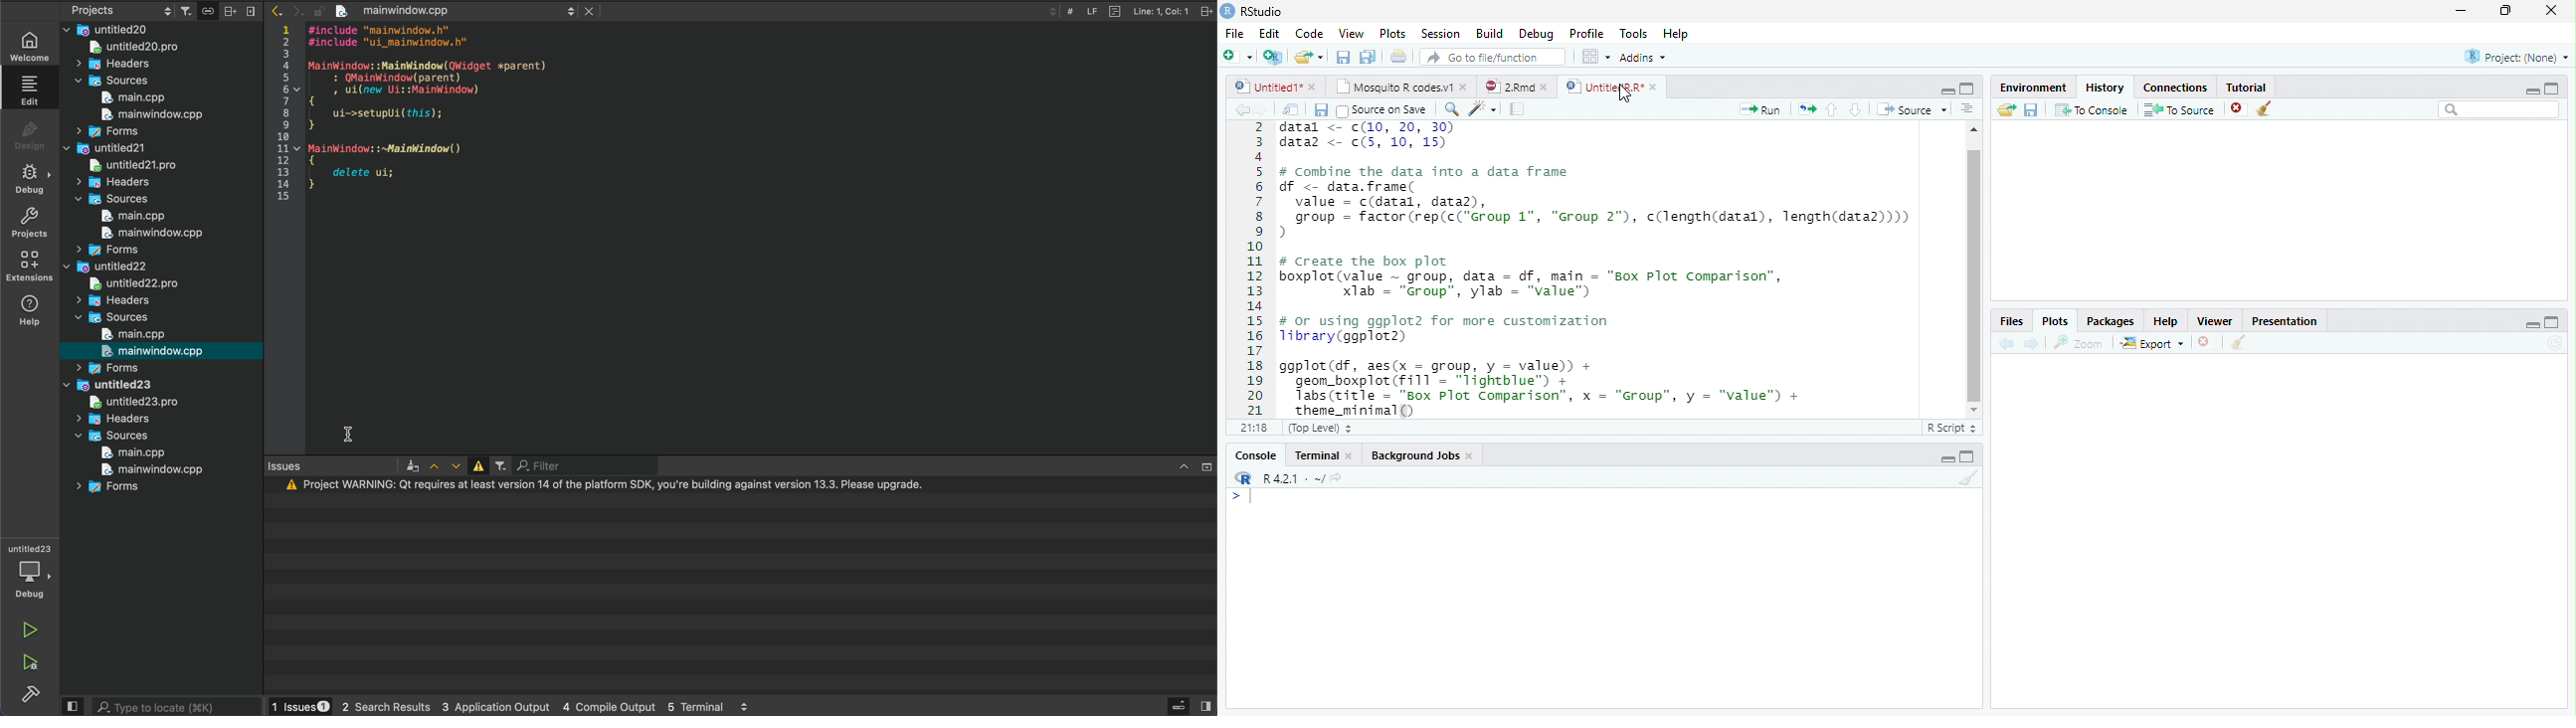 Image resolution: width=2576 pixels, height=728 pixels. I want to click on Load history from an existing file, so click(2006, 110).